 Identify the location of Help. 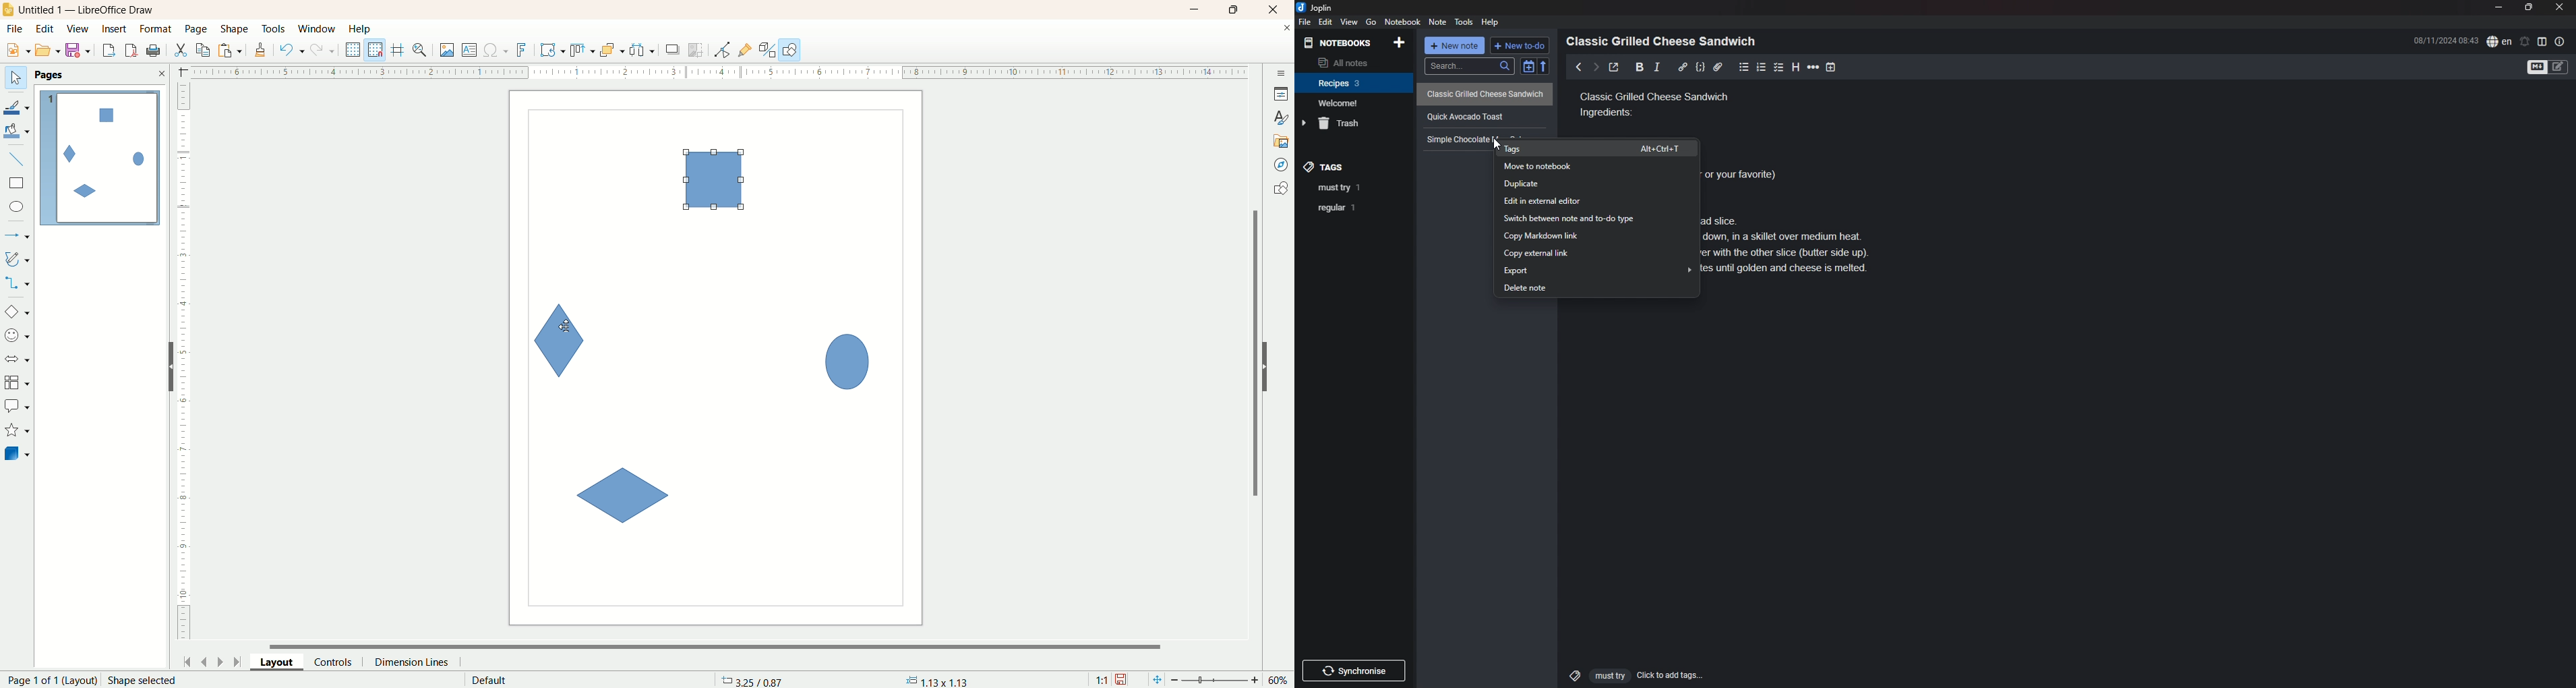
(1491, 21).